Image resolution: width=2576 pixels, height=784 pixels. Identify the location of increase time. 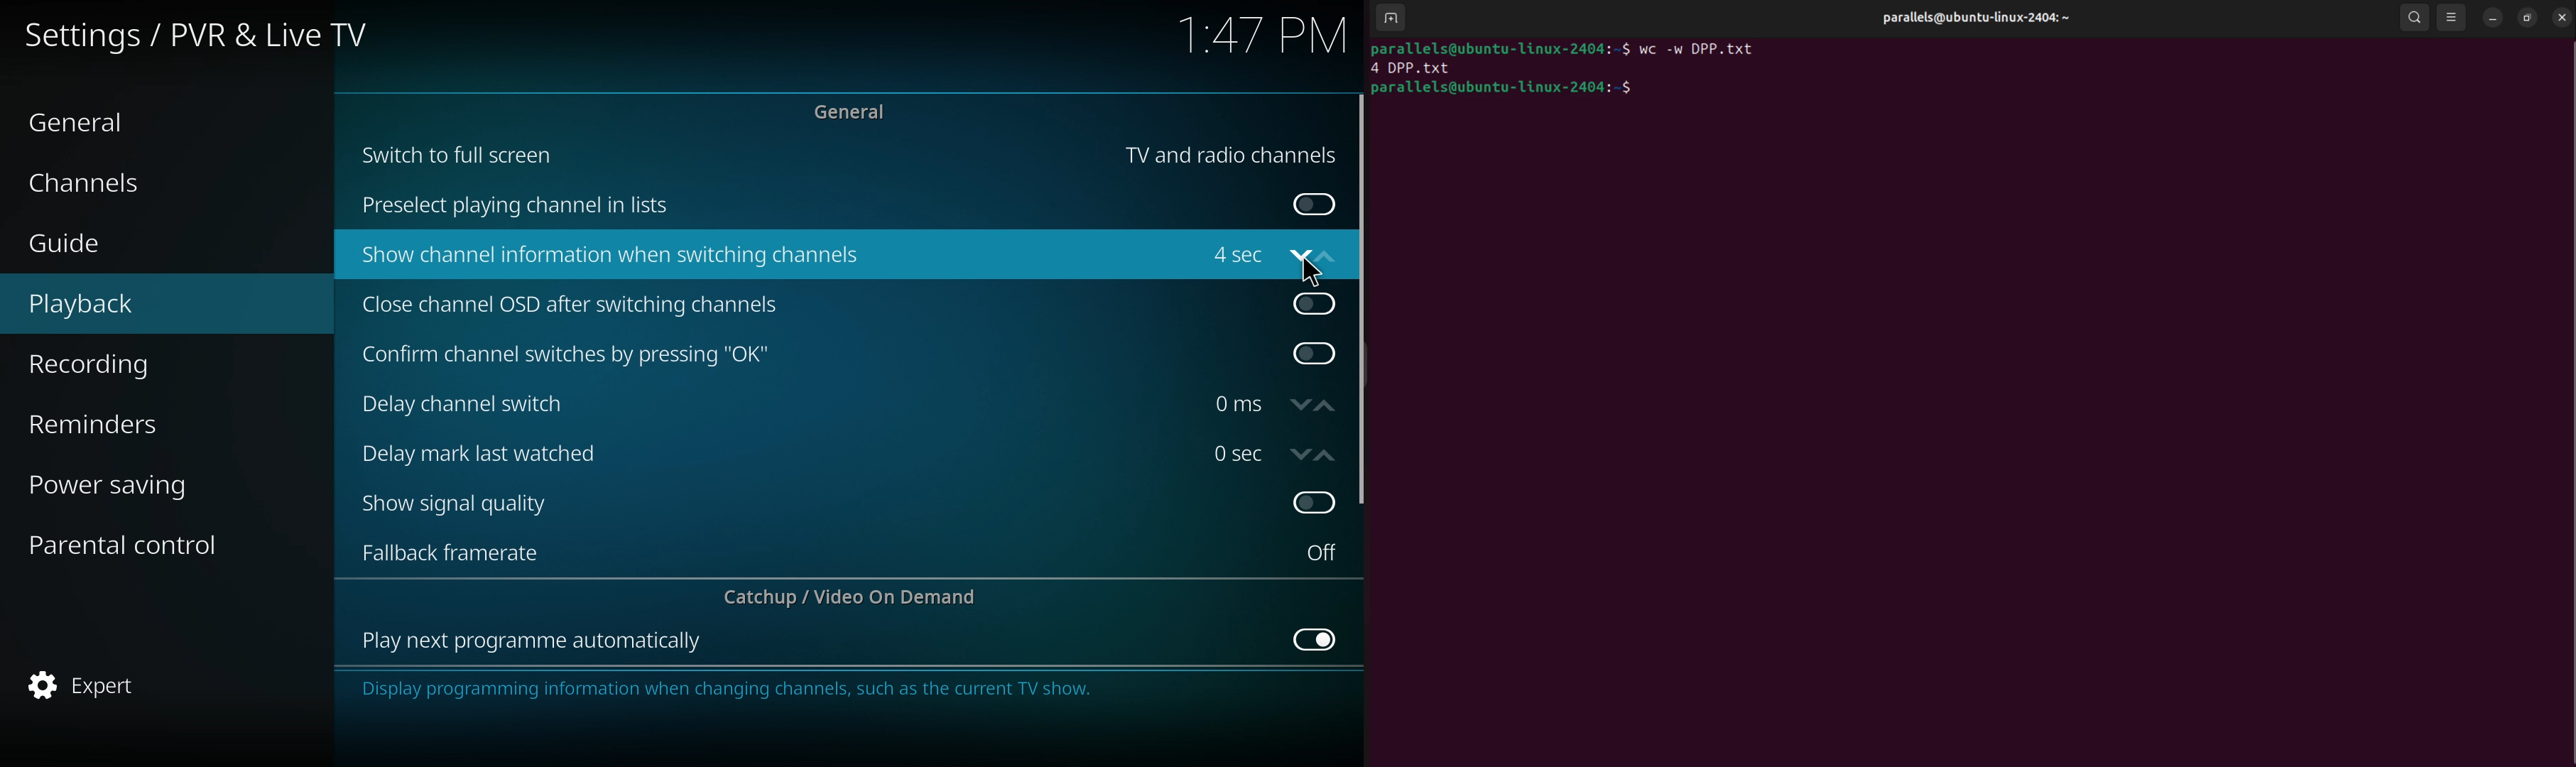
(1325, 456).